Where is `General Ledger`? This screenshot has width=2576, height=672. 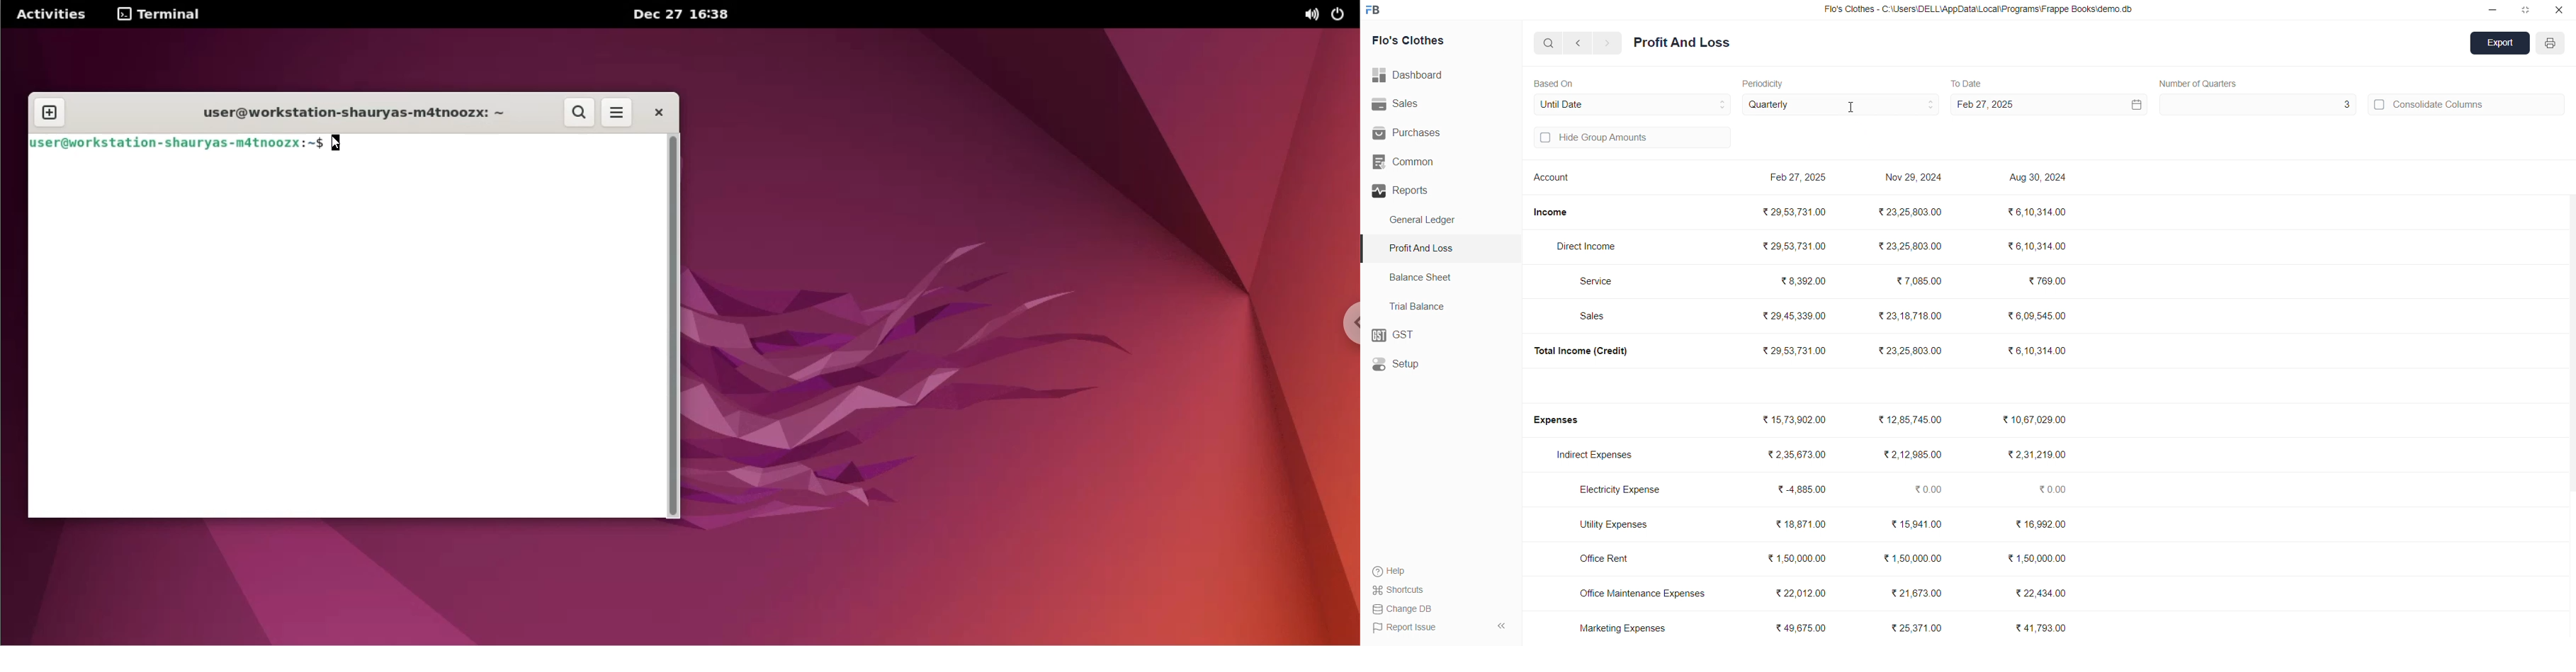
General Ledger is located at coordinates (1429, 220).